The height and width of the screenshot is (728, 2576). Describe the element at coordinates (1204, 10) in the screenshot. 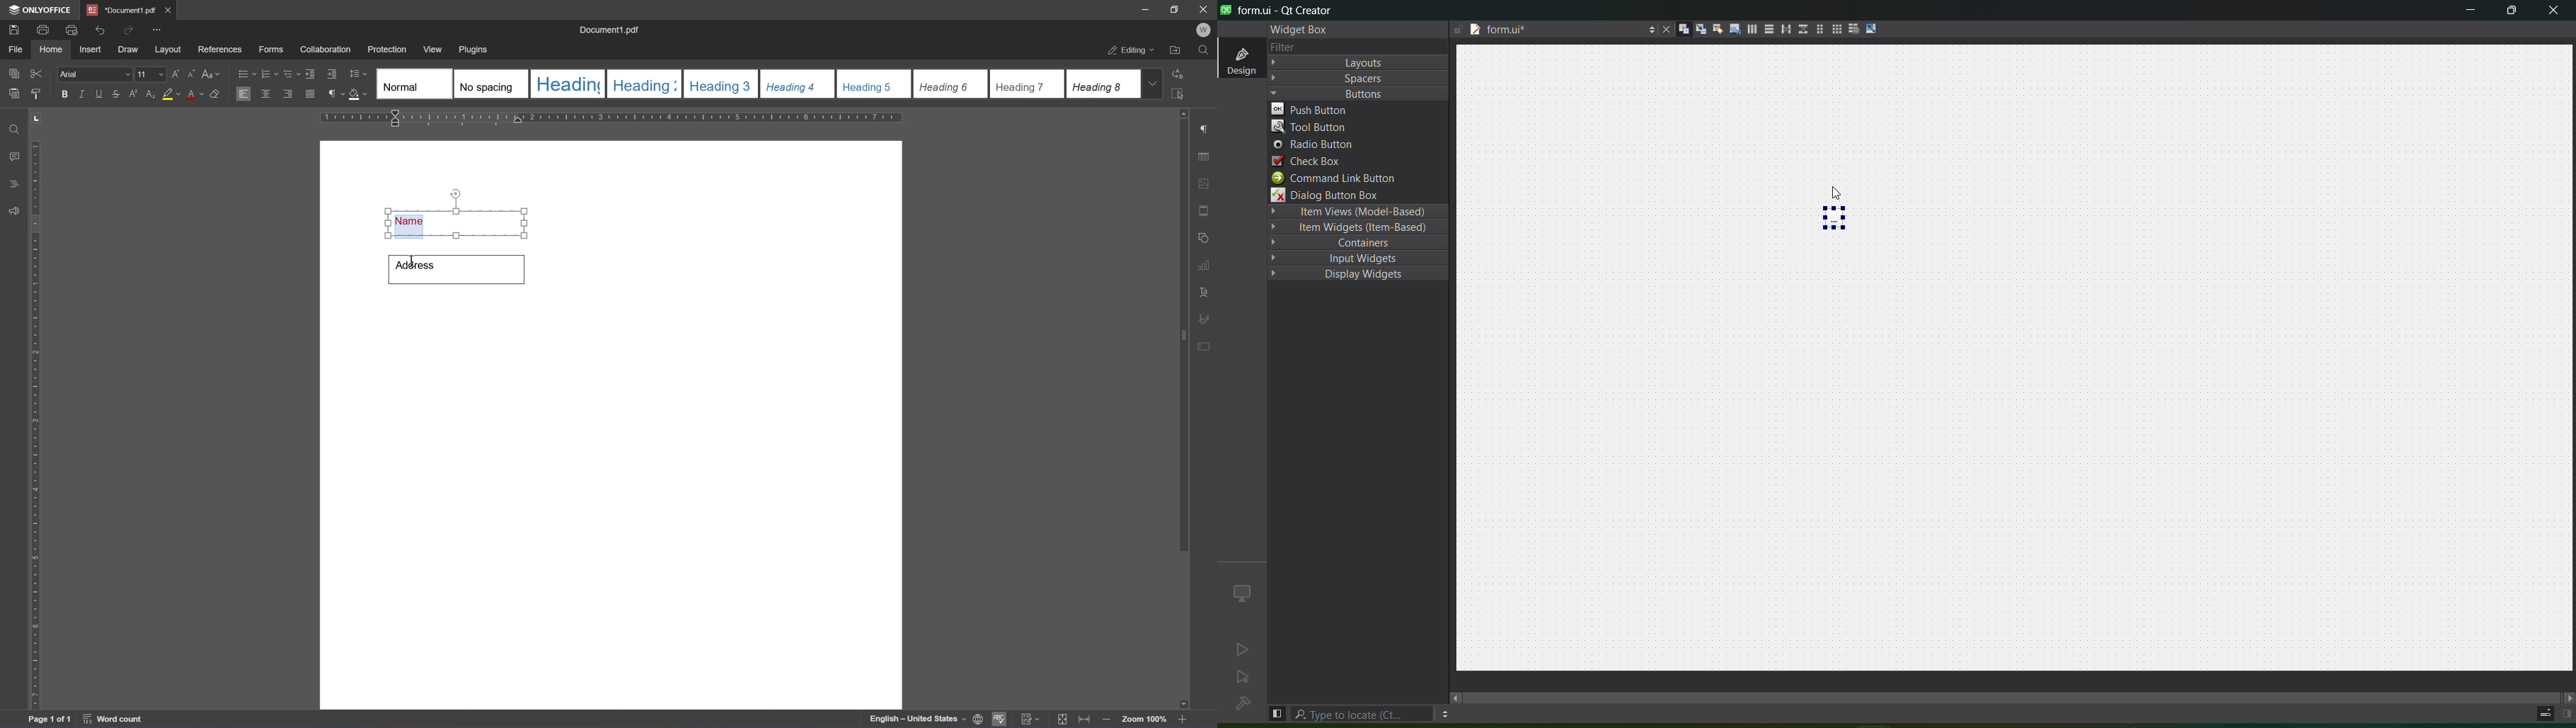

I see `close` at that location.